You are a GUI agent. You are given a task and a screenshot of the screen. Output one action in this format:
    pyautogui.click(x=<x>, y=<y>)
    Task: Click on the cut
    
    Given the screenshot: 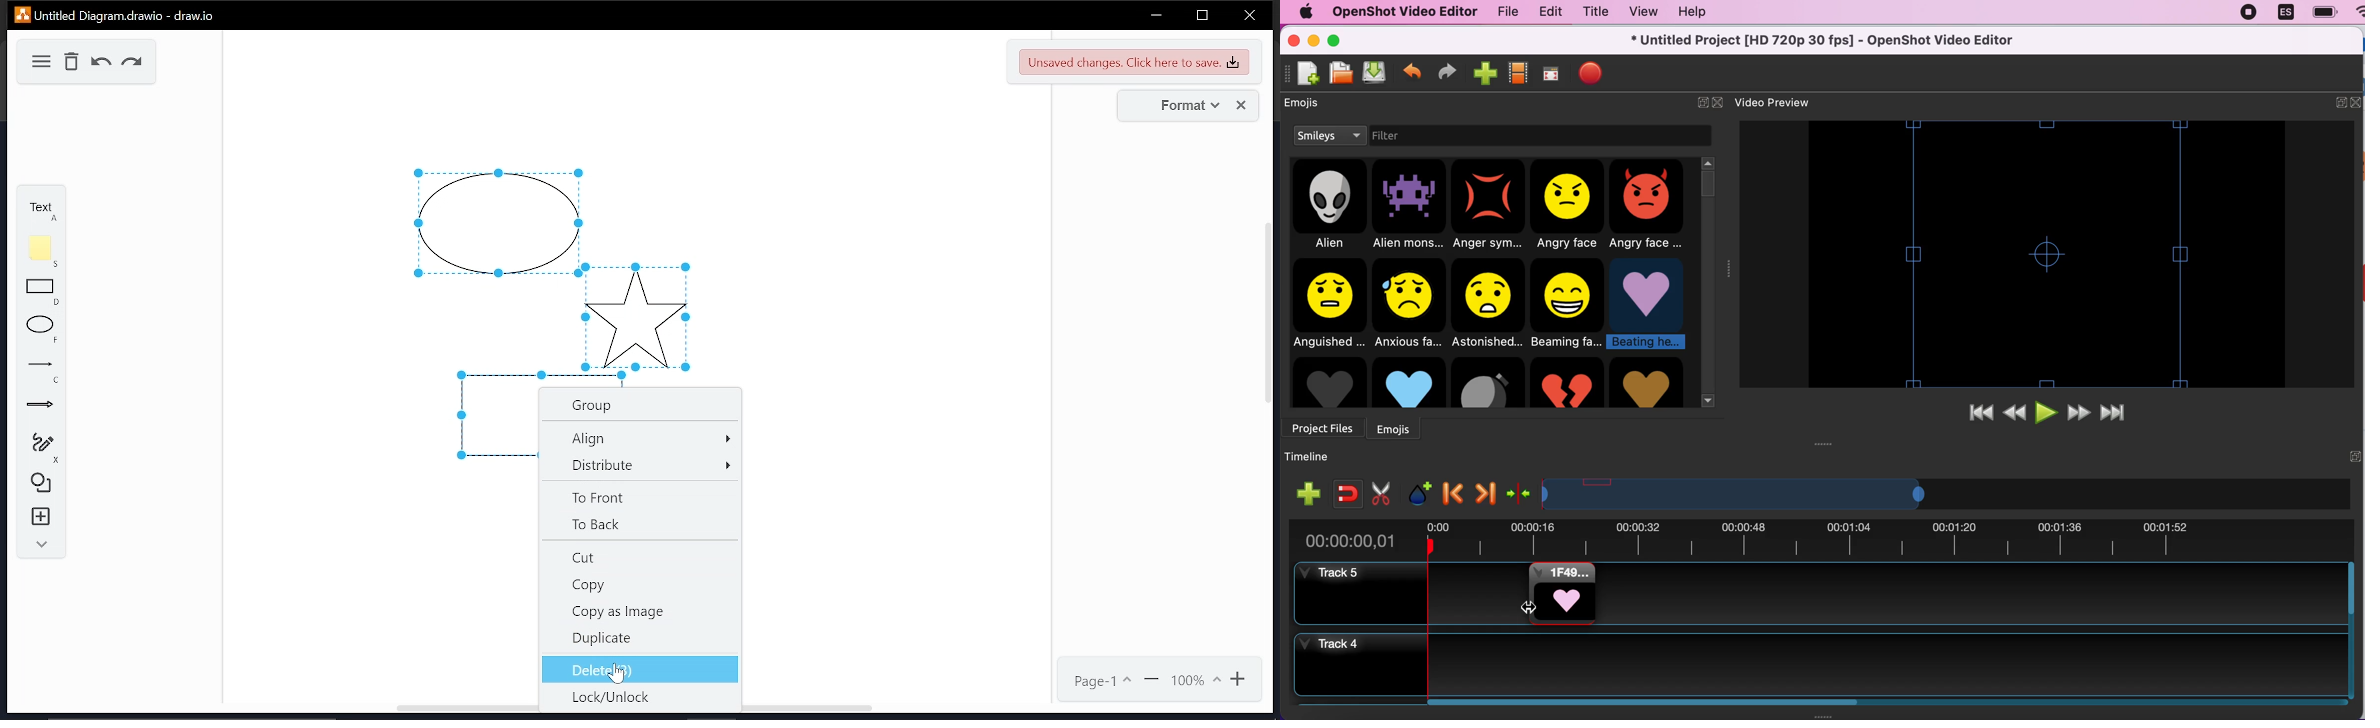 What is the action you would take?
    pyautogui.click(x=1381, y=493)
    